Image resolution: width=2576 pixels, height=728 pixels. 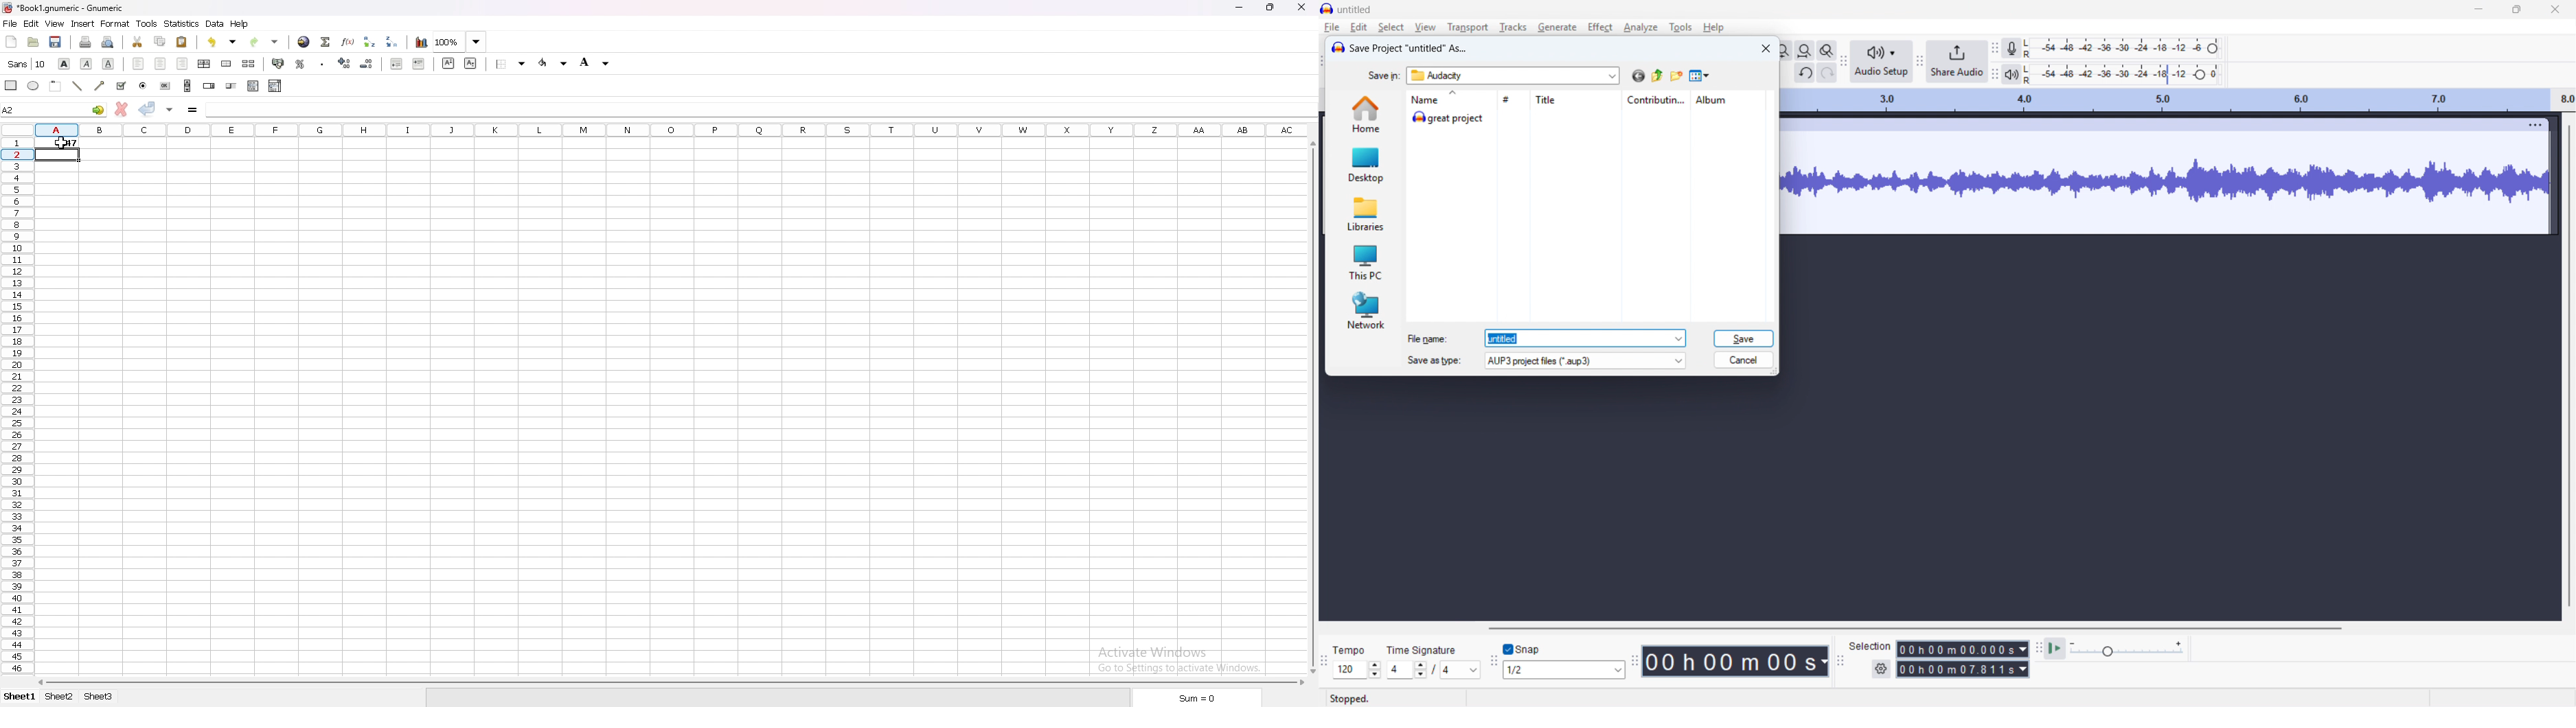 I want to click on new, so click(x=12, y=42).